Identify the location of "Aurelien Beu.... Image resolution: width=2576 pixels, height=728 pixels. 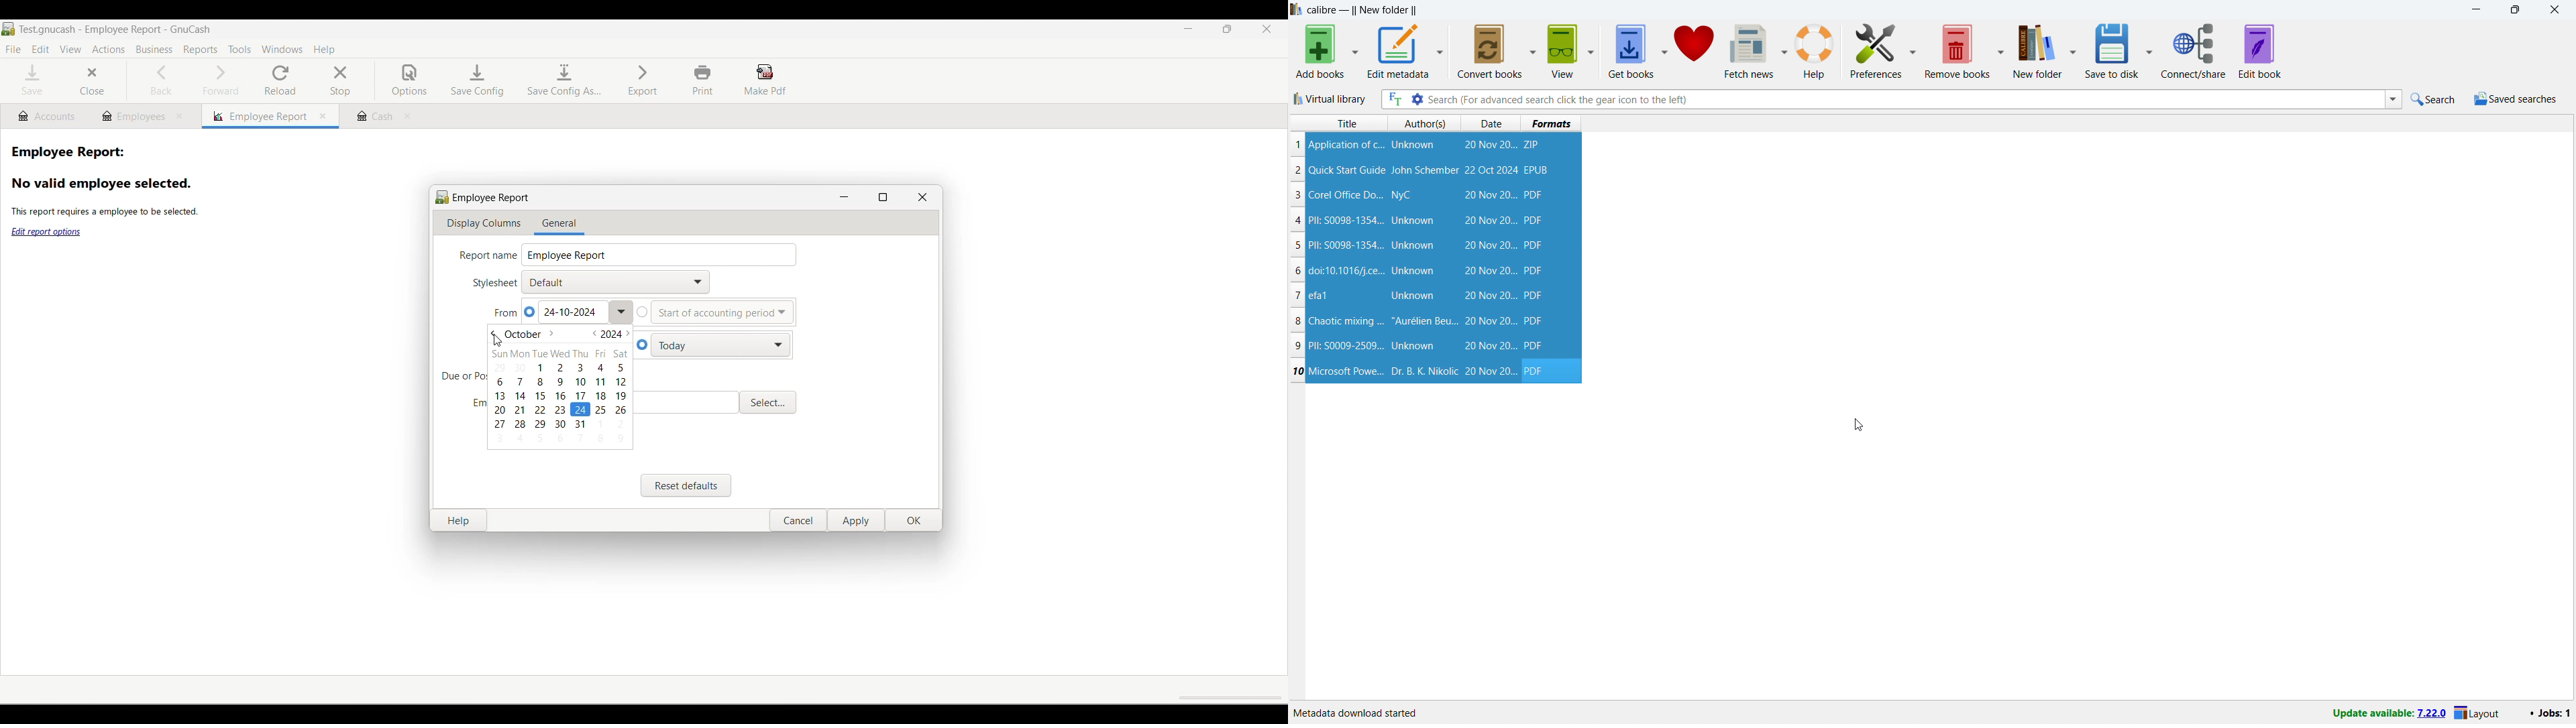
(1424, 322).